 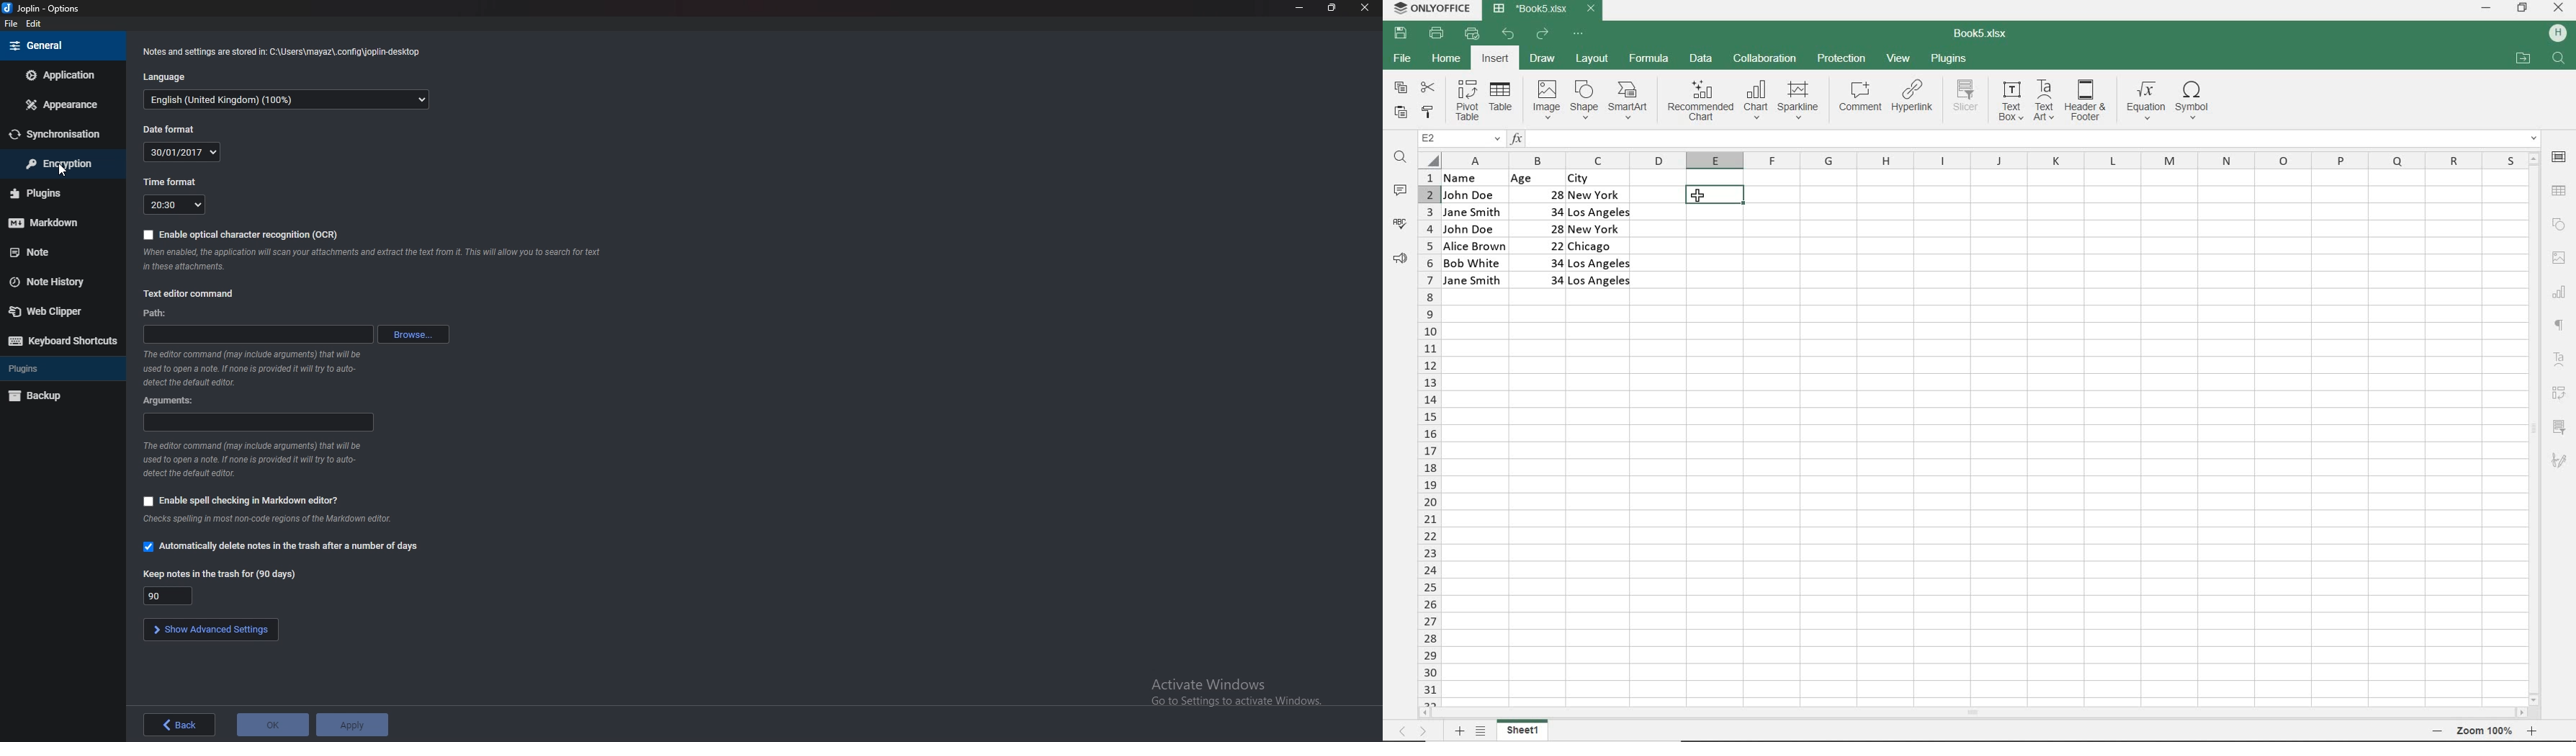 What do you see at coordinates (1366, 8) in the screenshot?
I see `close` at bounding box center [1366, 8].